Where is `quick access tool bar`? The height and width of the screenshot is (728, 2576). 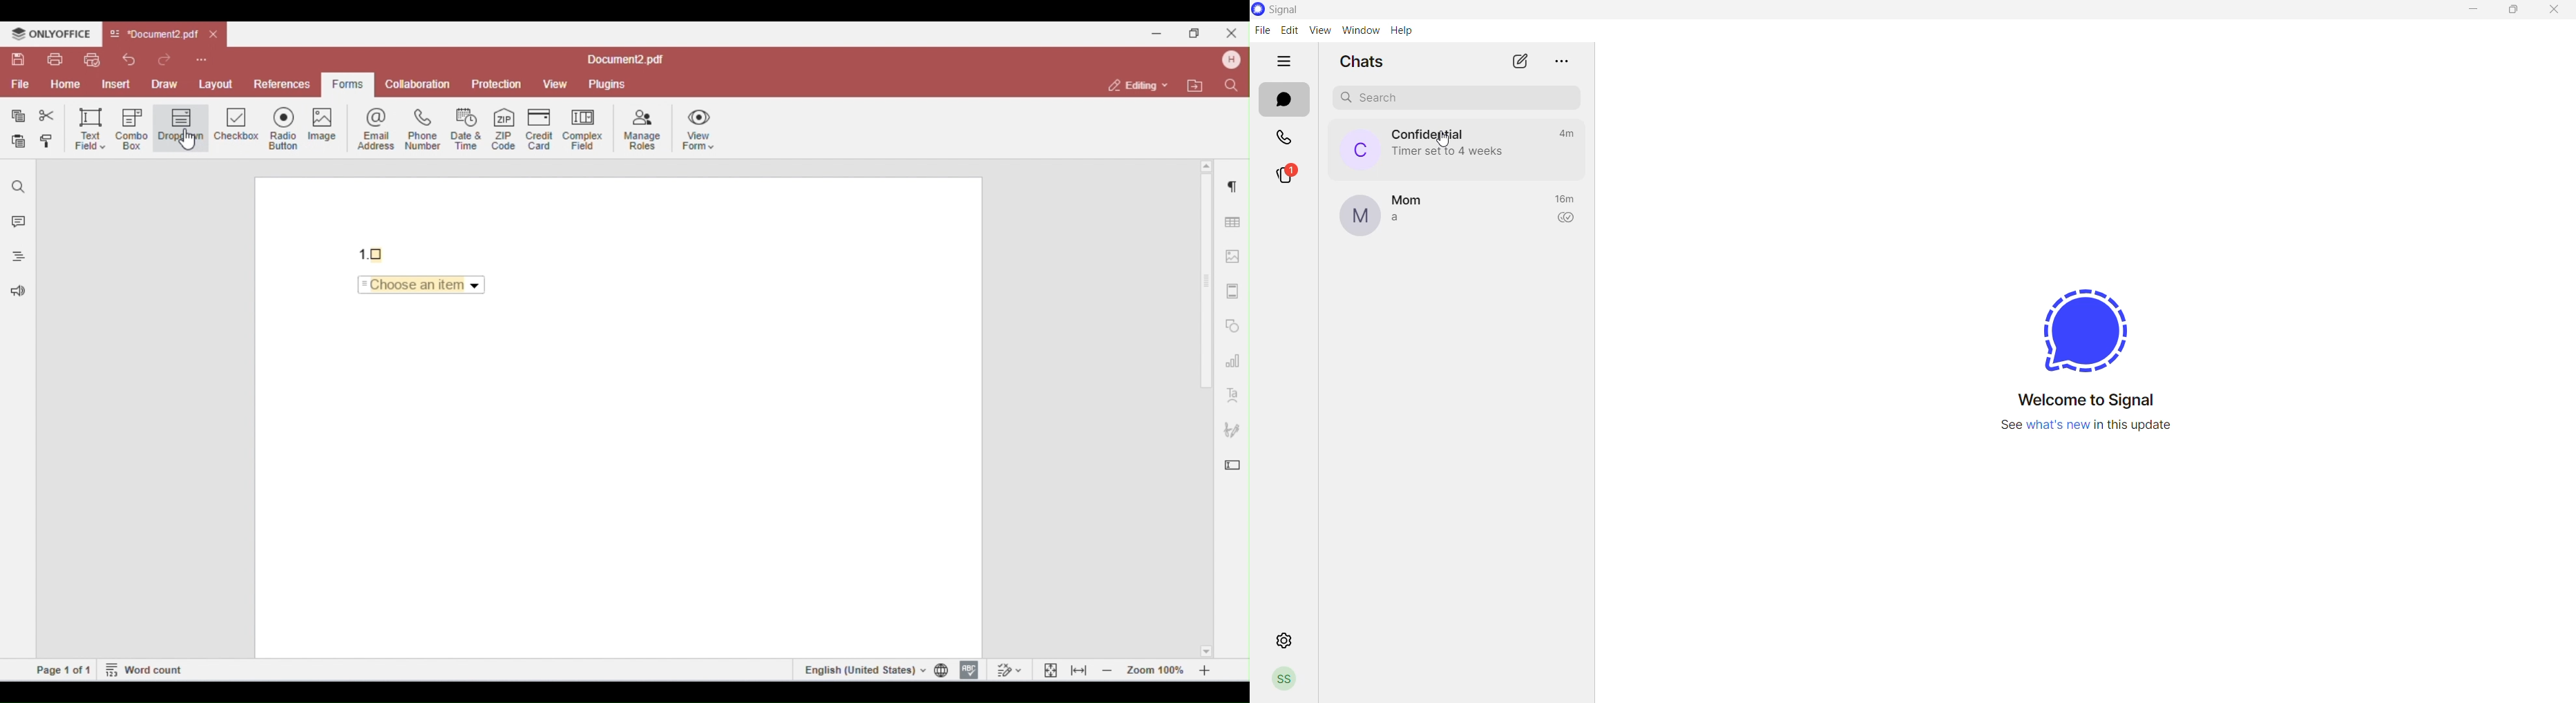
quick access tool bar is located at coordinates (202, 58).